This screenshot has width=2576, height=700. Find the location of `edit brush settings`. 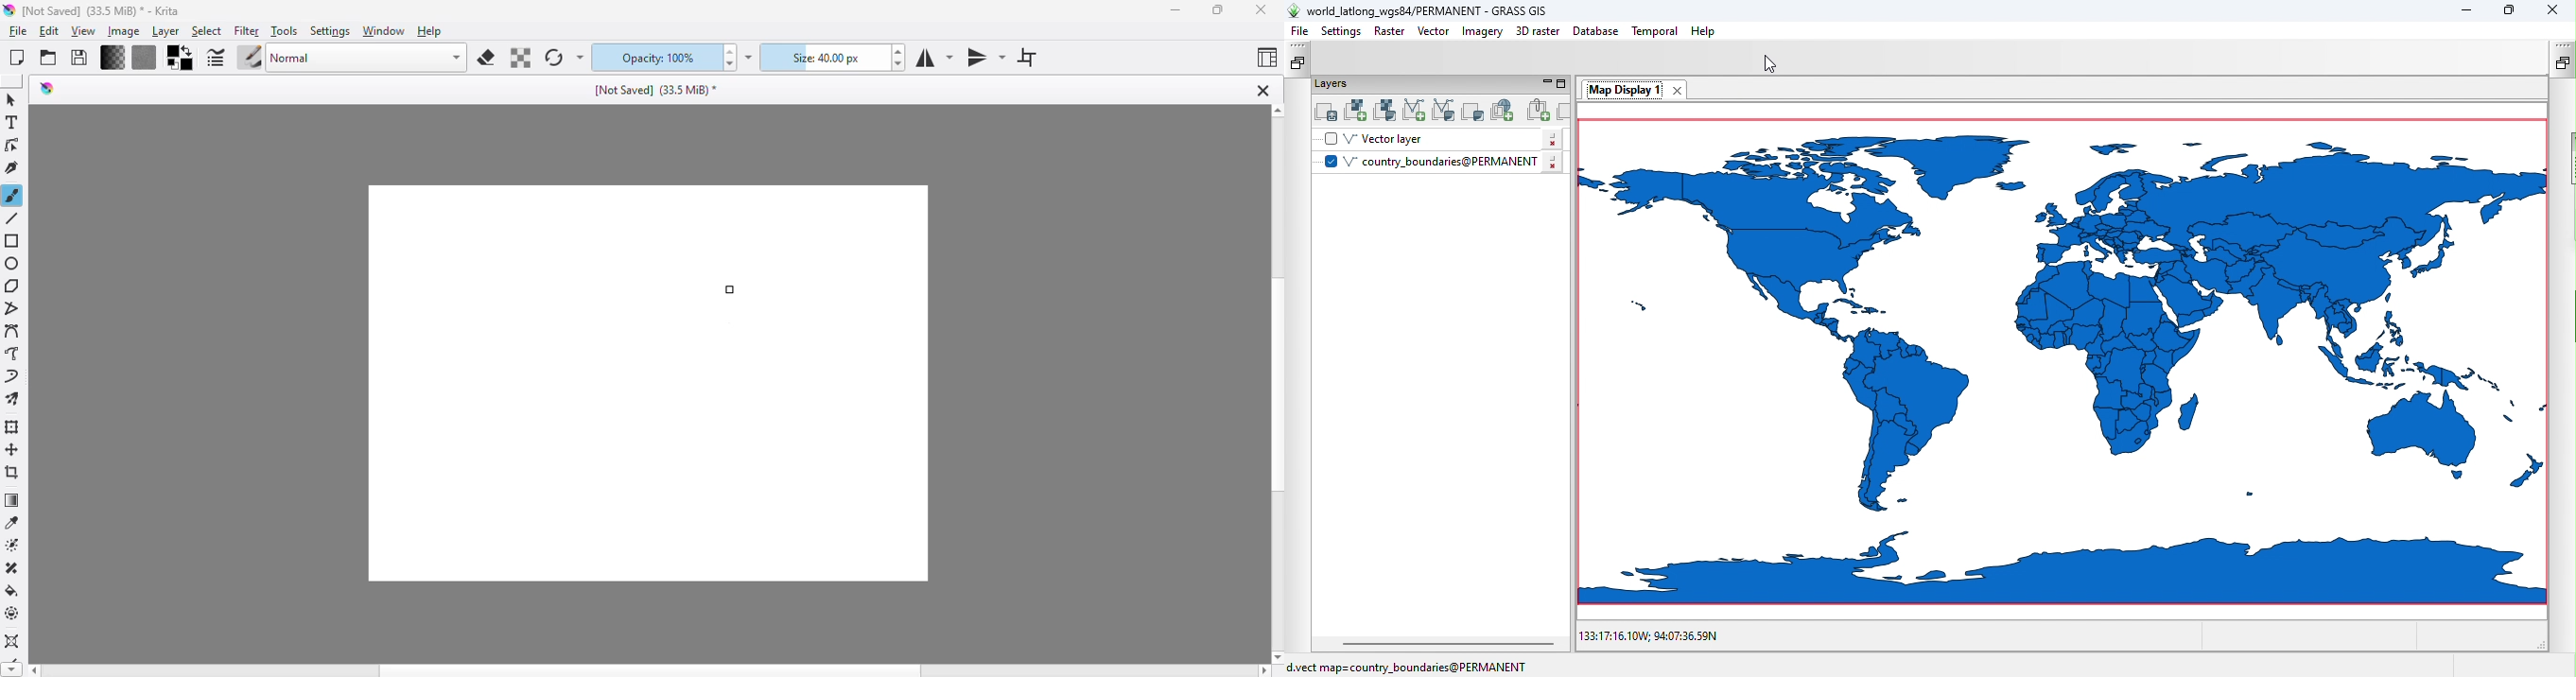

edit brush settings is located at coordinates (216, 56).